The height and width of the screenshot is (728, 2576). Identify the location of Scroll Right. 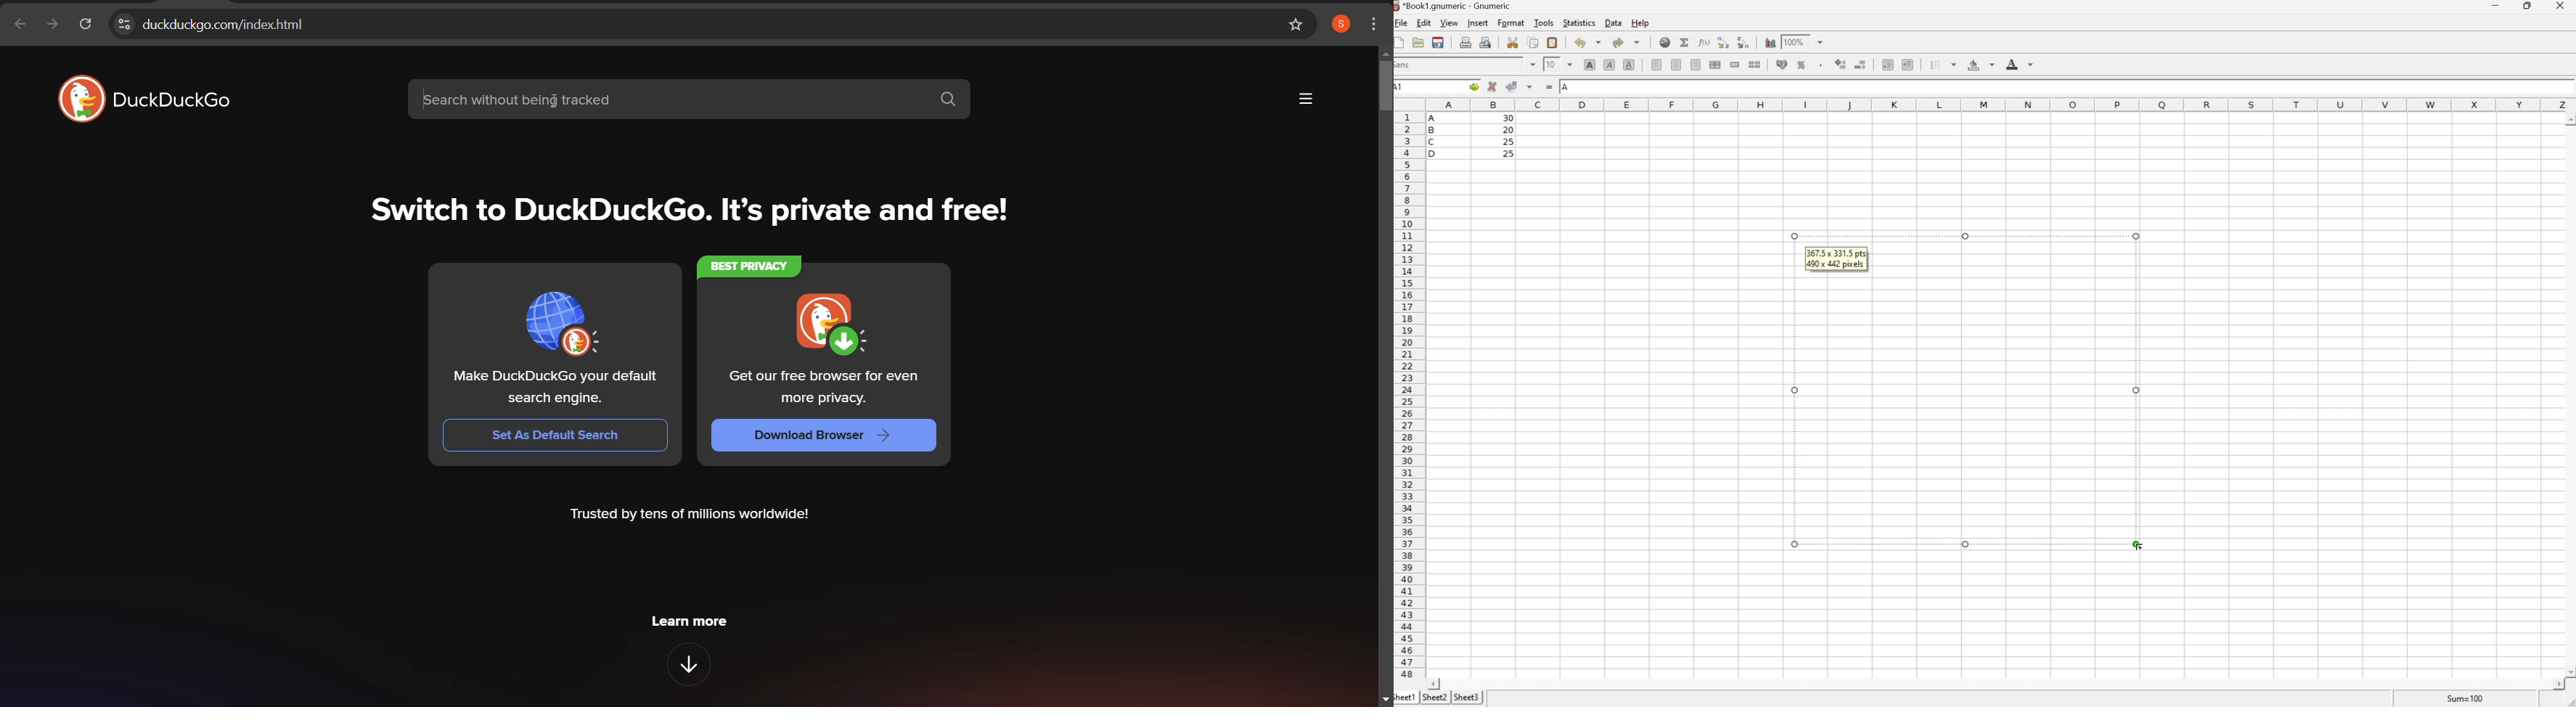
(2555, 684).